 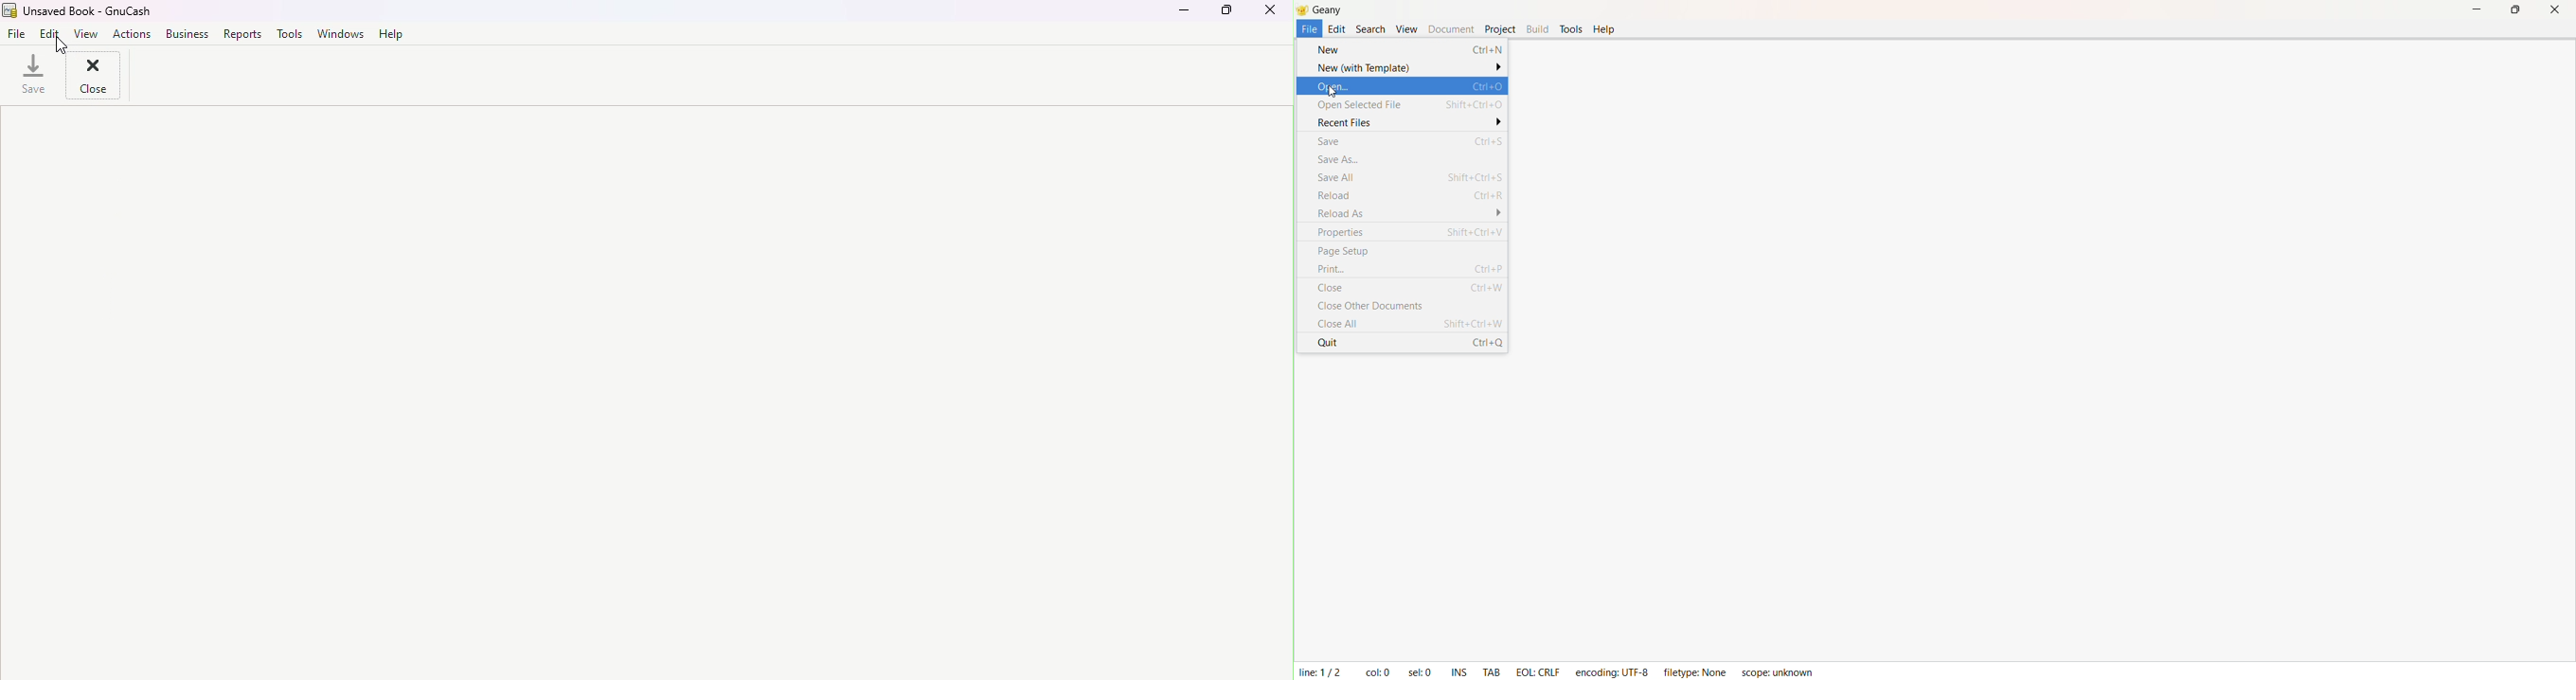 I want to click on Reload, so click(x=1411, y=196).